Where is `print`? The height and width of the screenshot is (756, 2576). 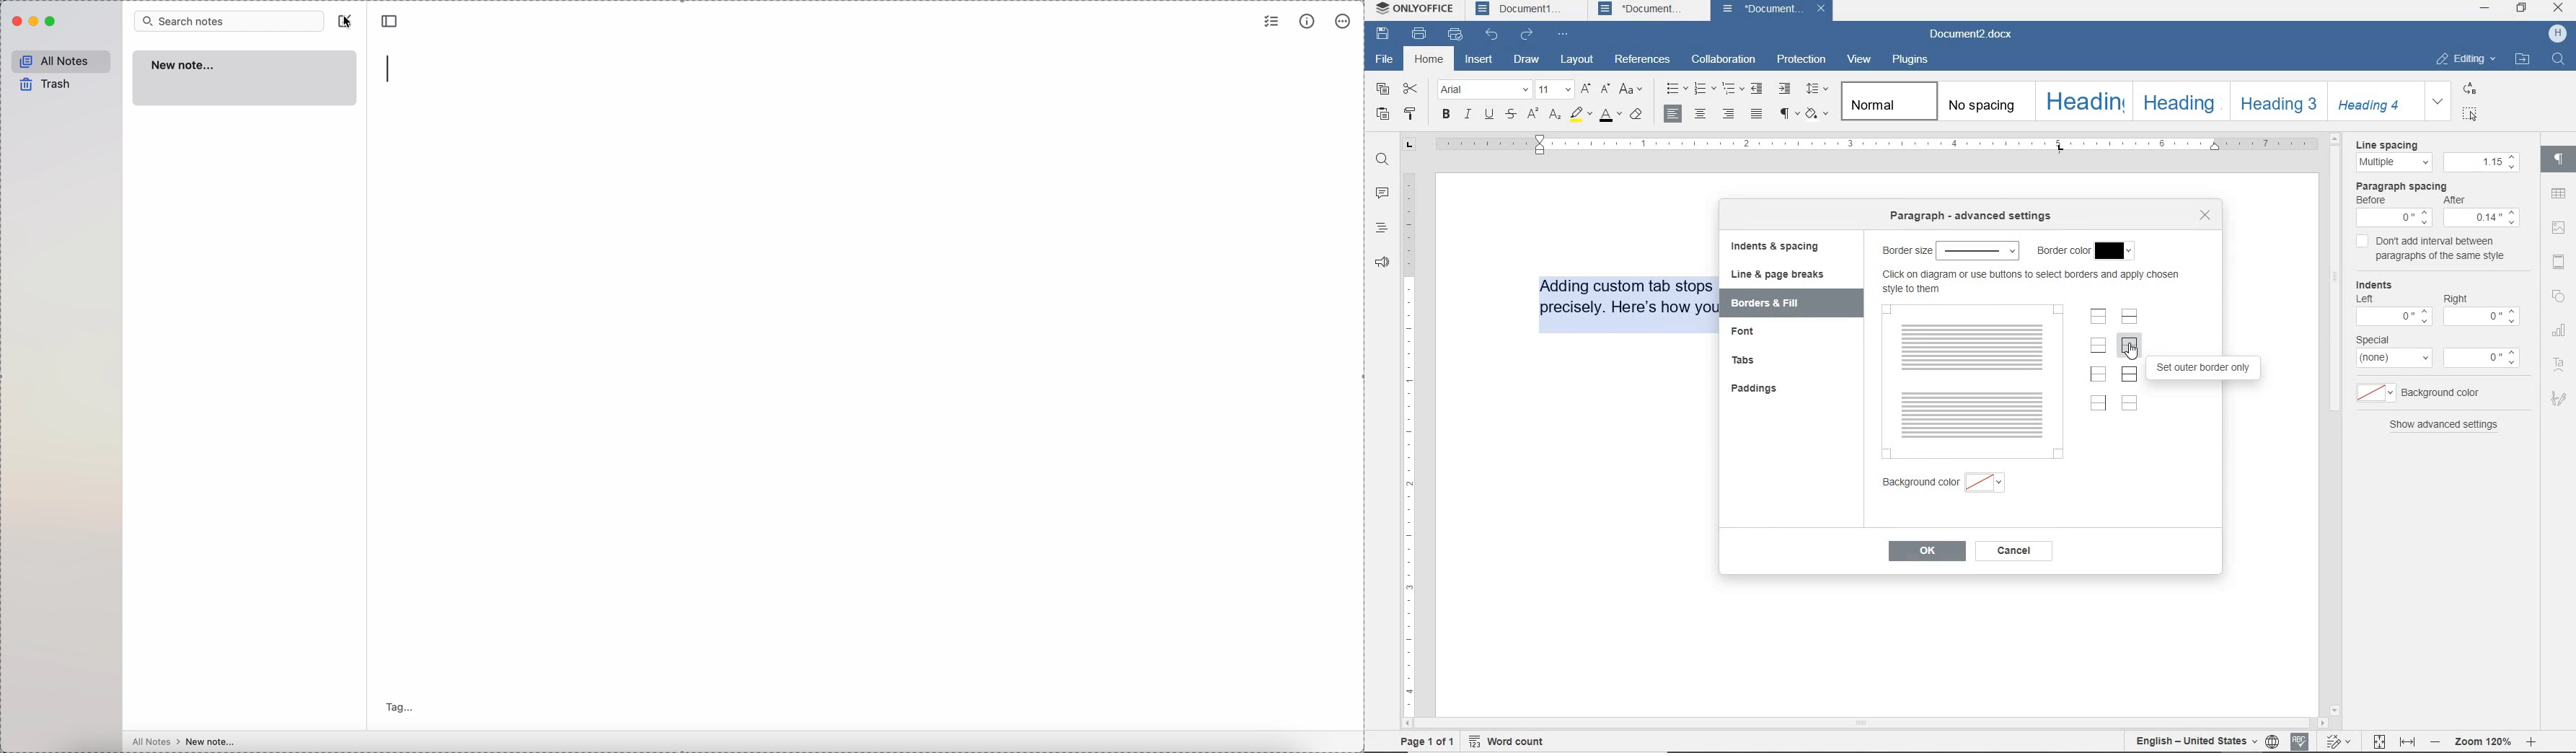 print is located at coordinates (1419, 34).